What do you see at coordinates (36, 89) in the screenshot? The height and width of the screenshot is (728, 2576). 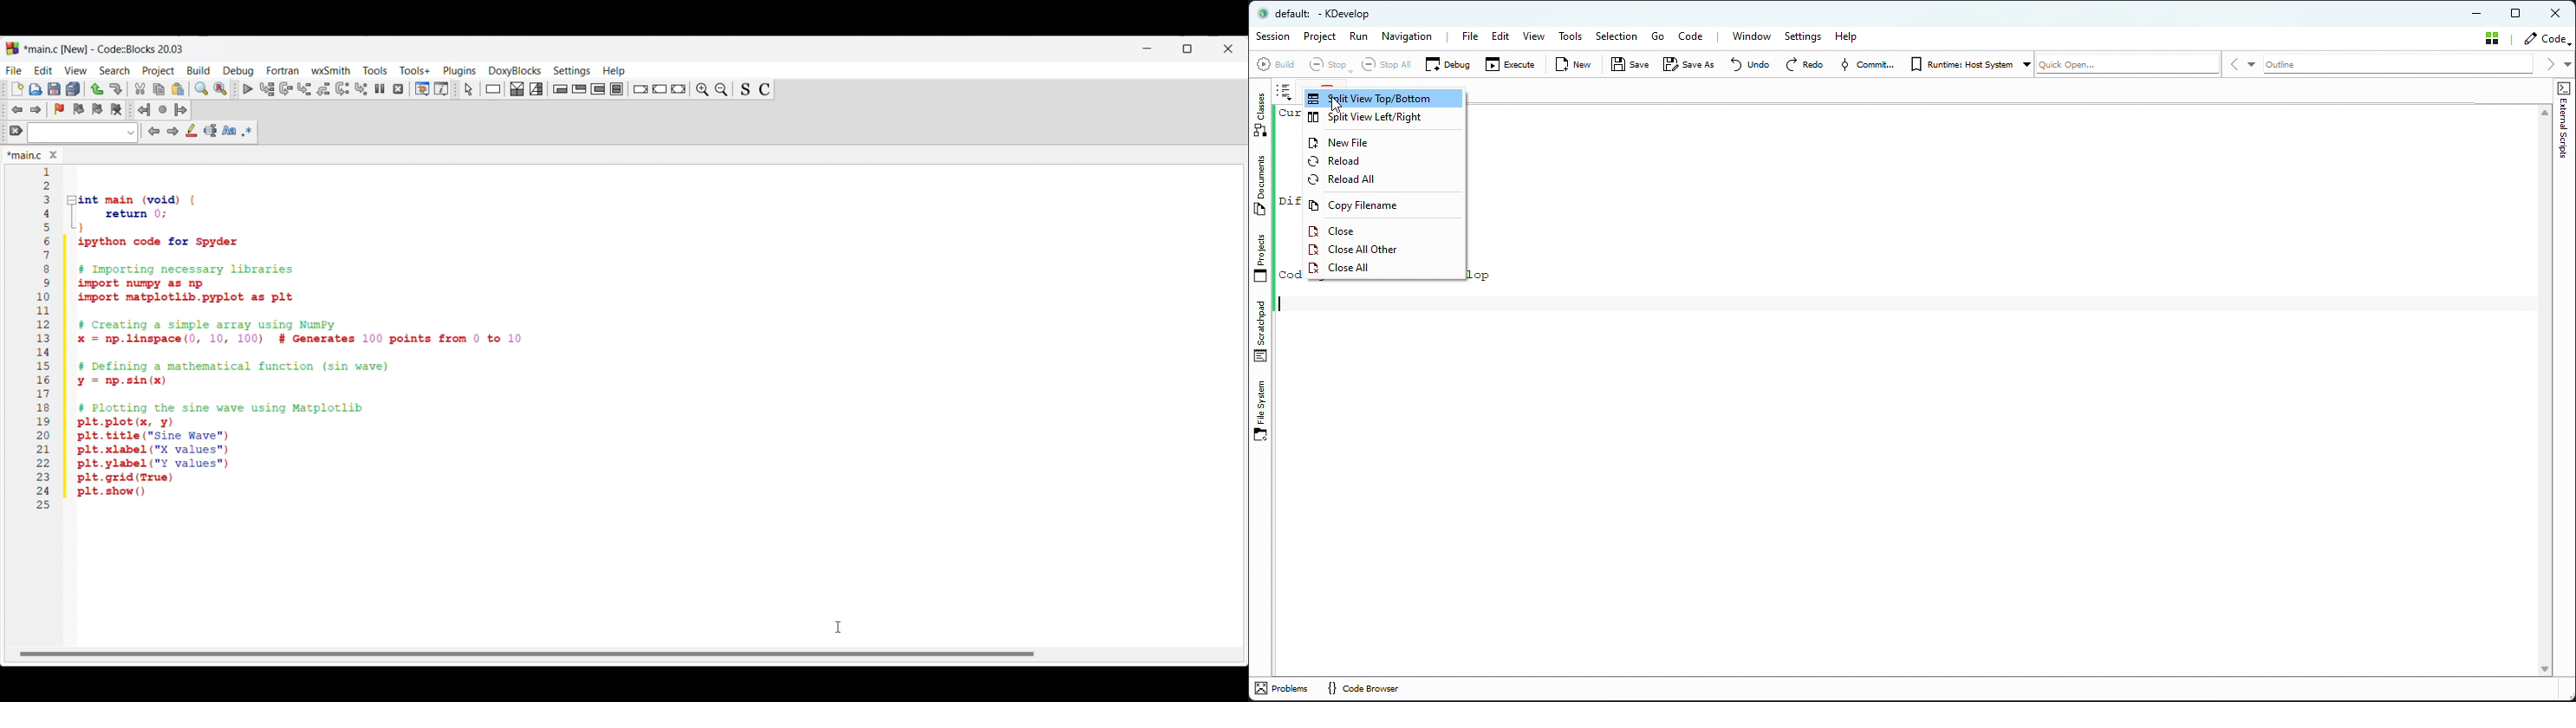 I see `Open` at bounding box center [36, 89].